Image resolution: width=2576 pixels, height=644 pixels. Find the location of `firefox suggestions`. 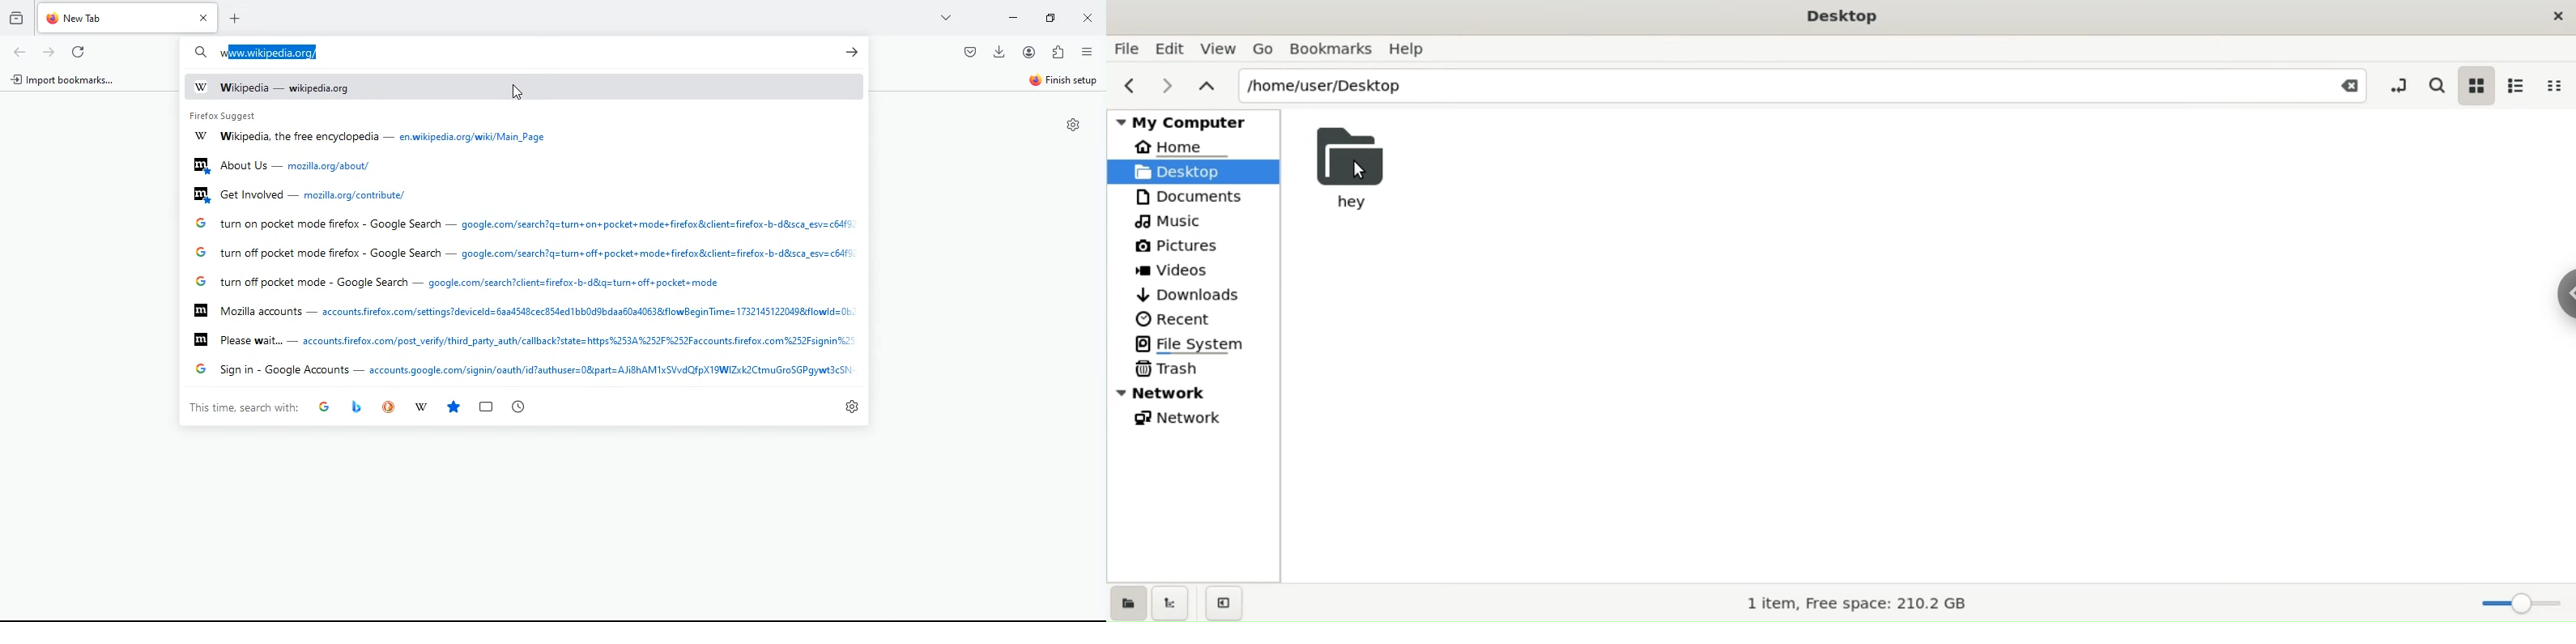

firefox suggestions is located at coordinates (286, 165).